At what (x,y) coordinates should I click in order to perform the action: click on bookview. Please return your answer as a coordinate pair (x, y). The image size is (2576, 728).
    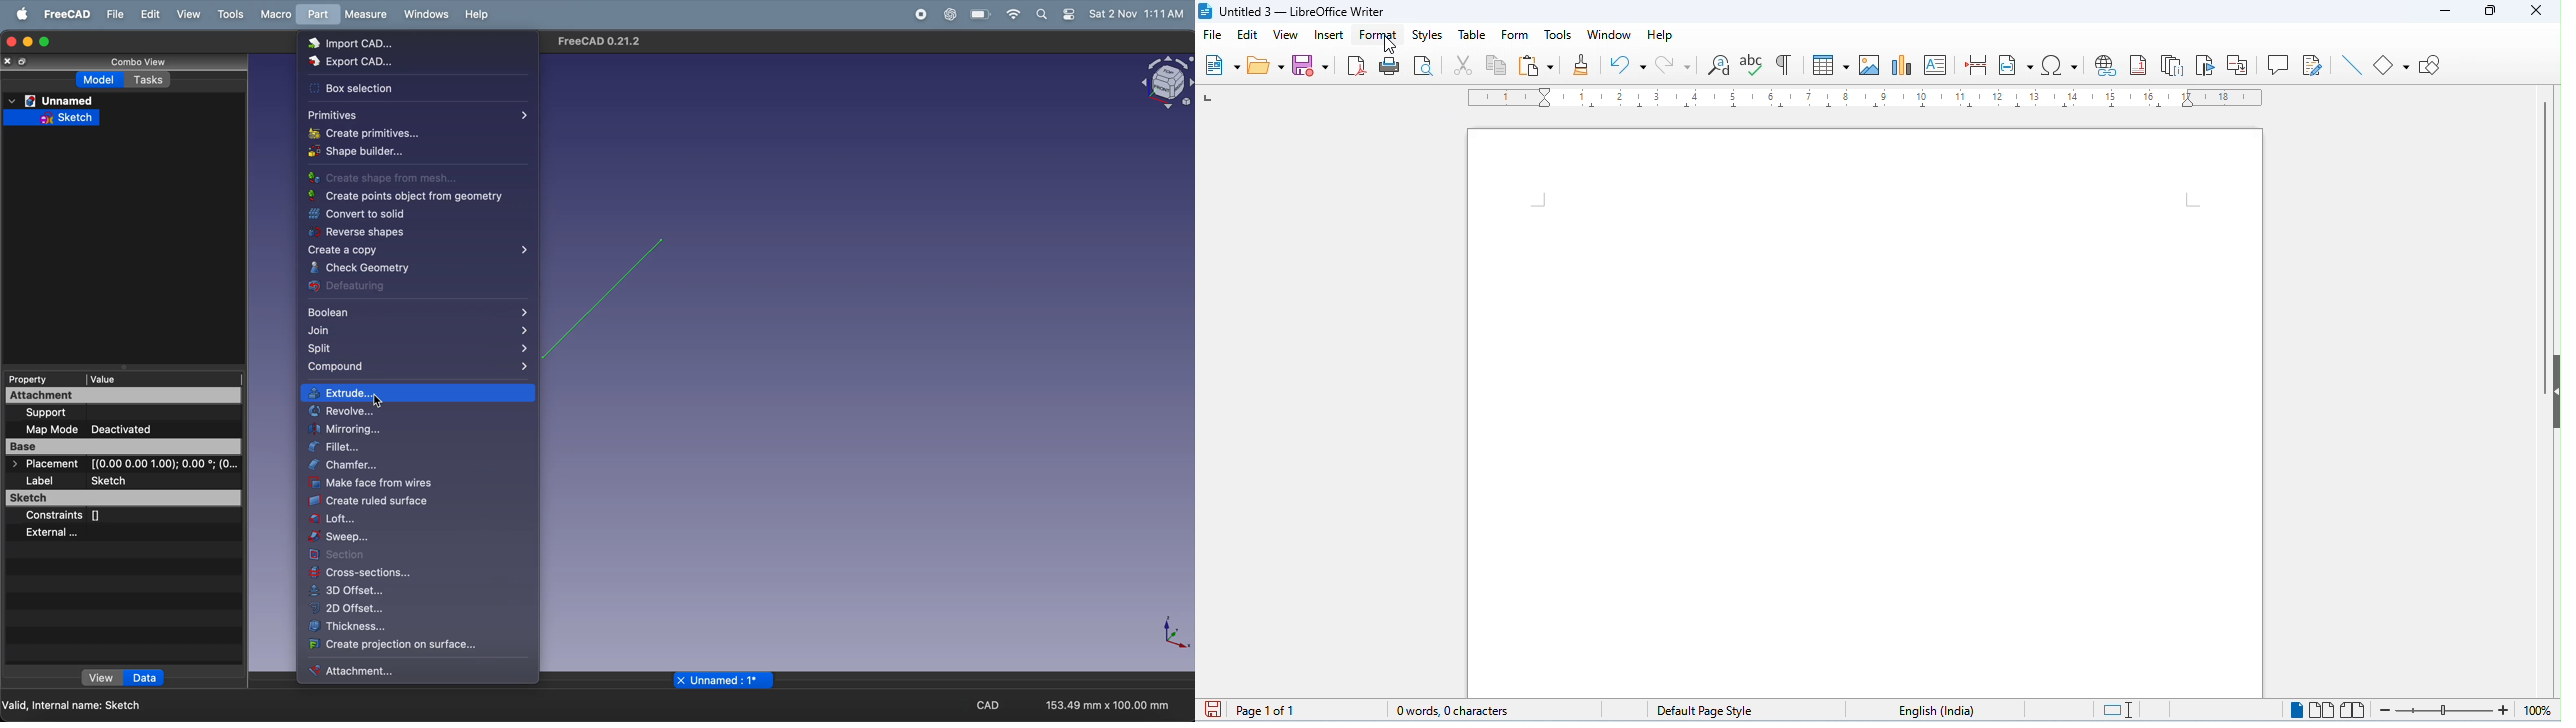
    Looking at the image, I should click on (2356, 710).